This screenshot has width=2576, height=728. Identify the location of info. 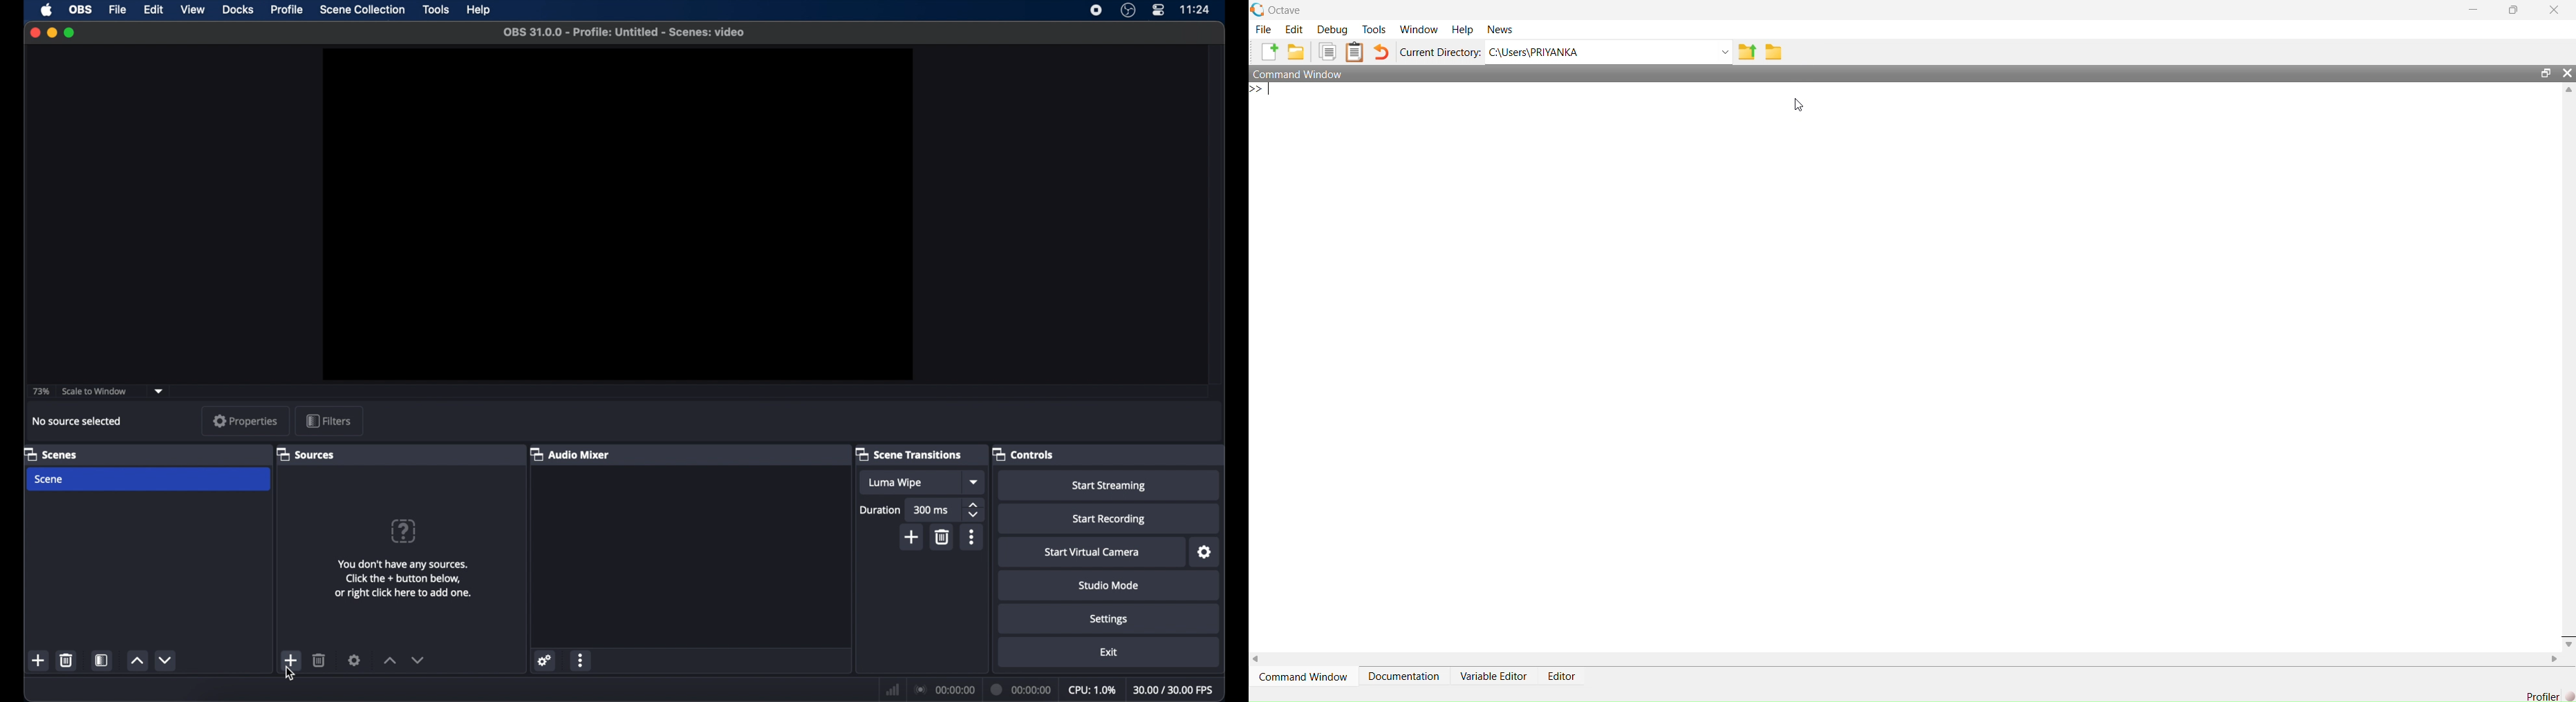
(403, 580).